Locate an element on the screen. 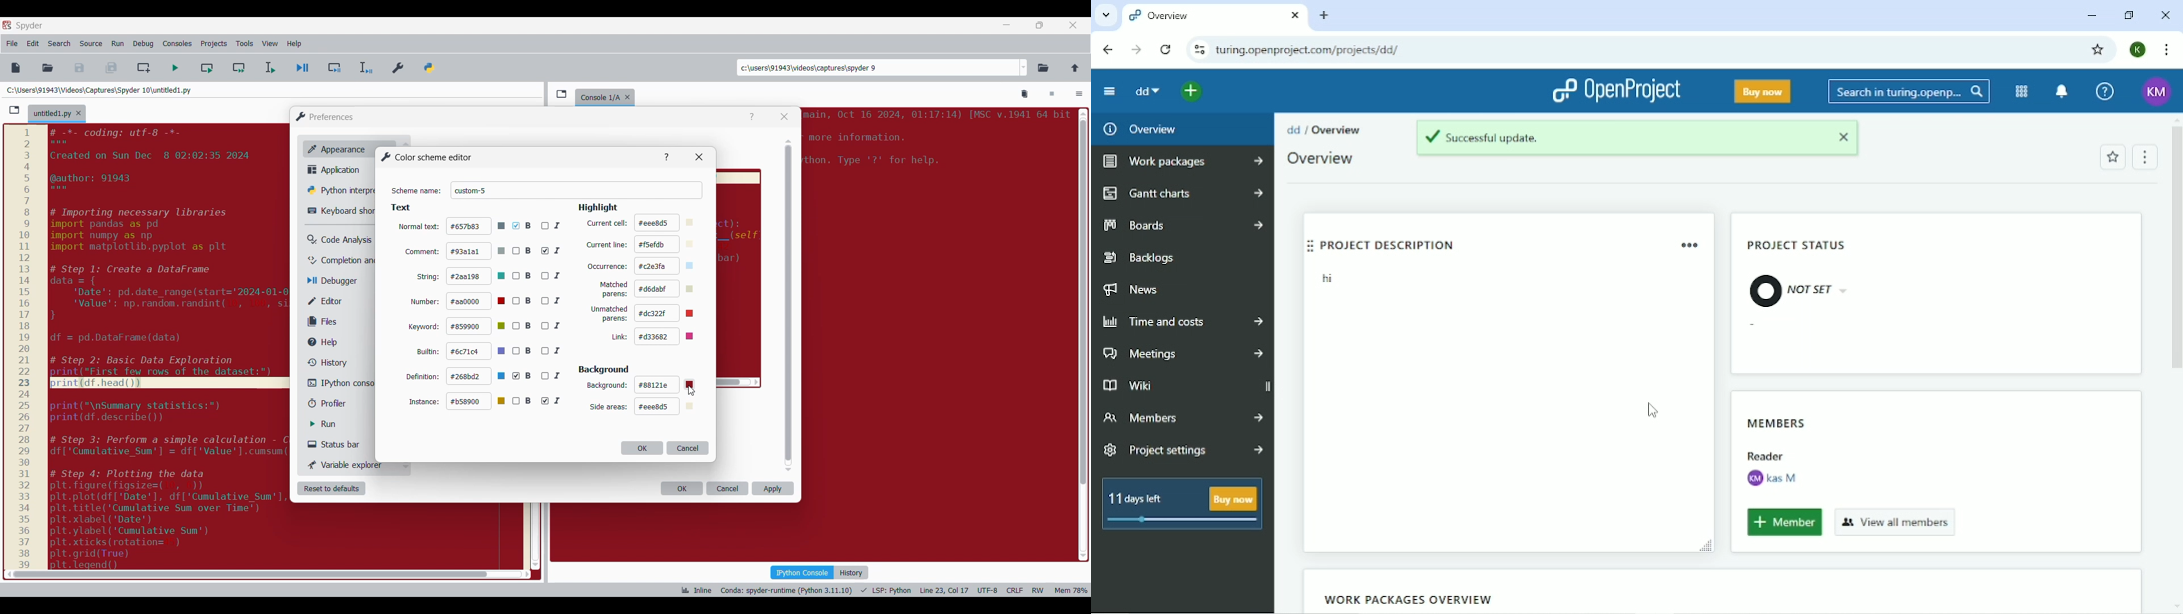 The height and width of the screenshot is (616, 2184). #f5efdb is located at coordinates (666, 244).